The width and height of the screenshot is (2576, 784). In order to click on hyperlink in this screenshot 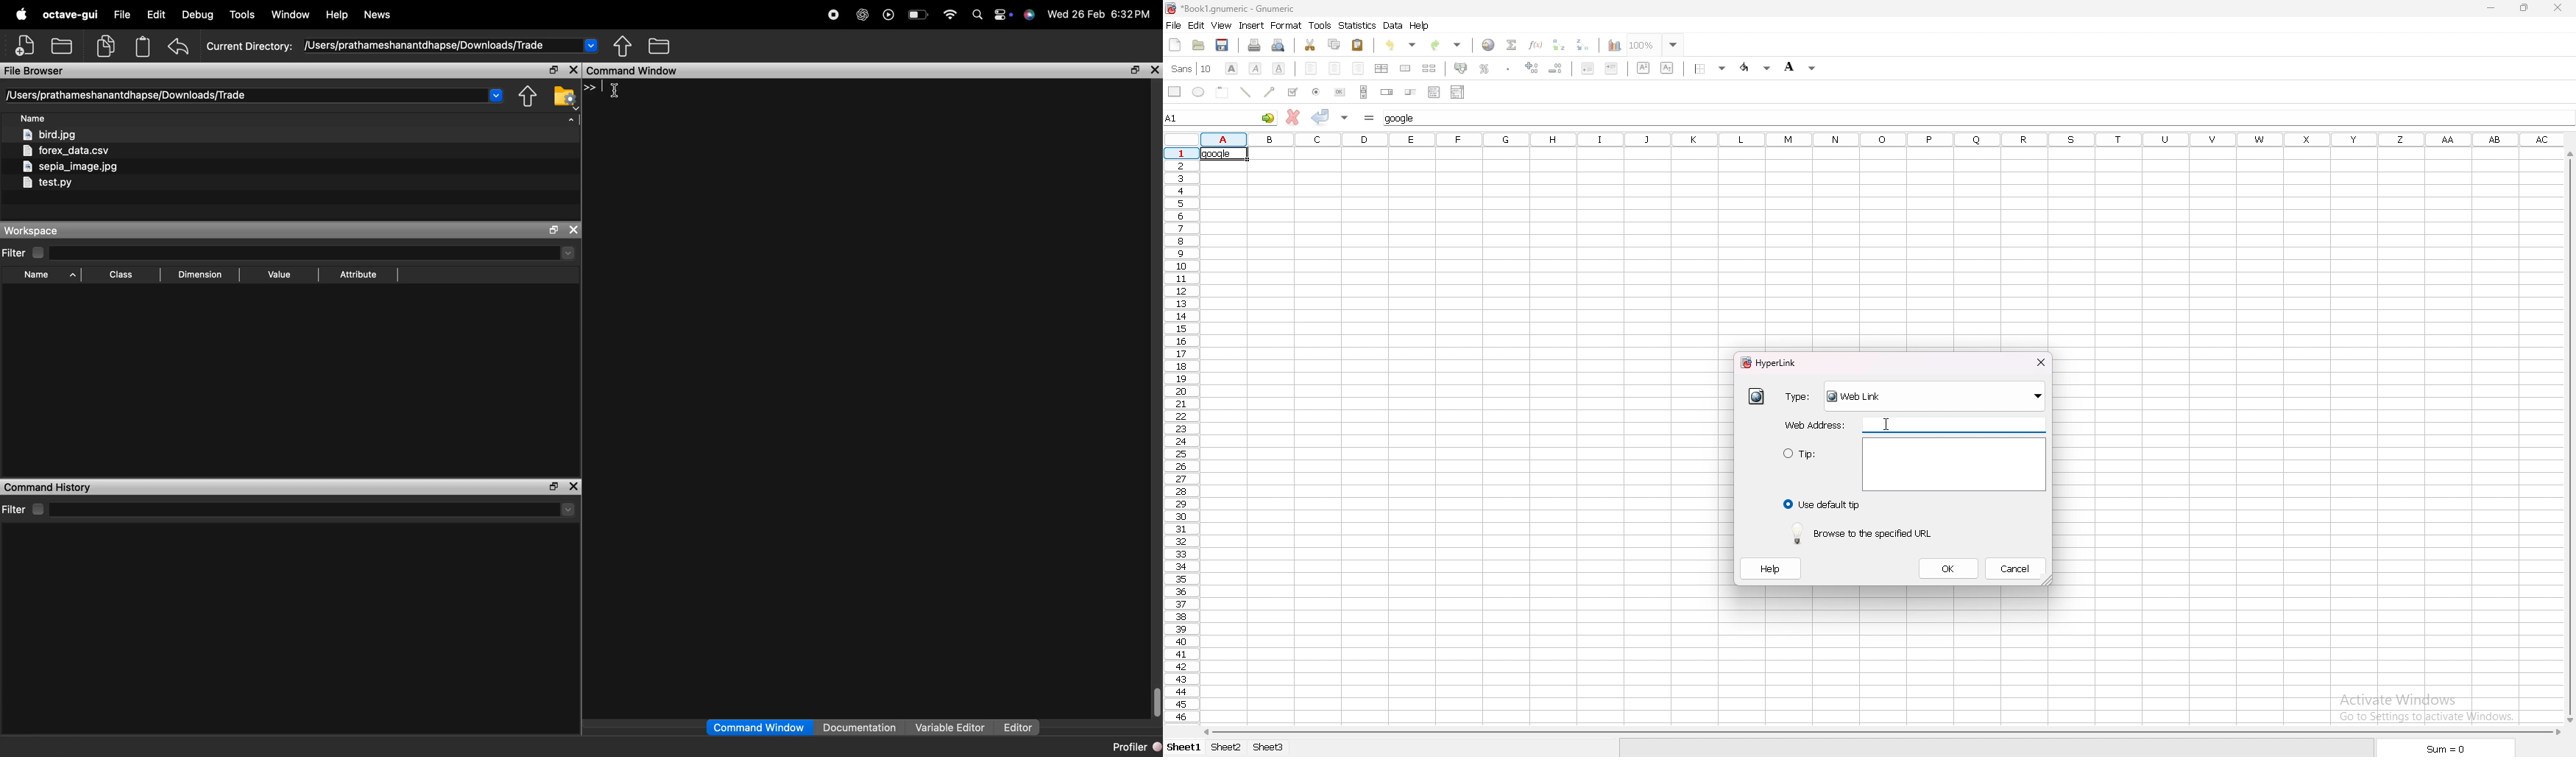, I will do `click(1758, 398)`.